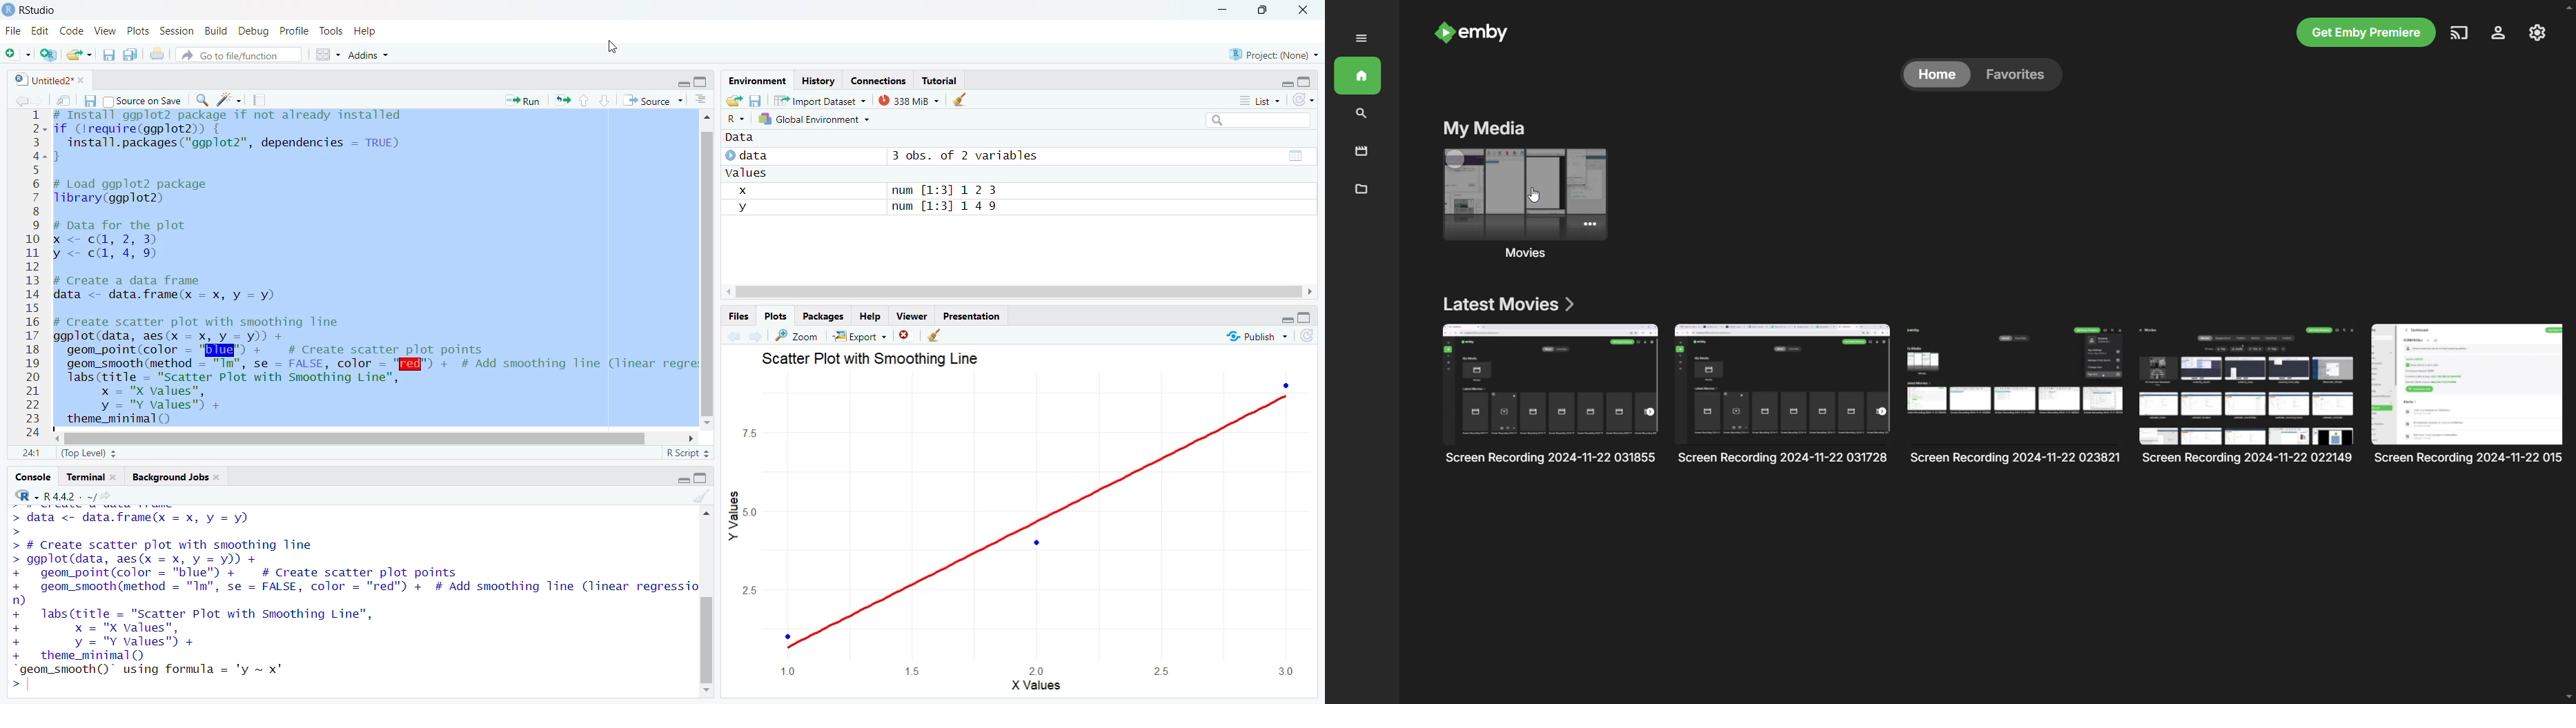 The height and width of the screenshot is (728, 2576). I want to click on Connections, so click(879, 81).